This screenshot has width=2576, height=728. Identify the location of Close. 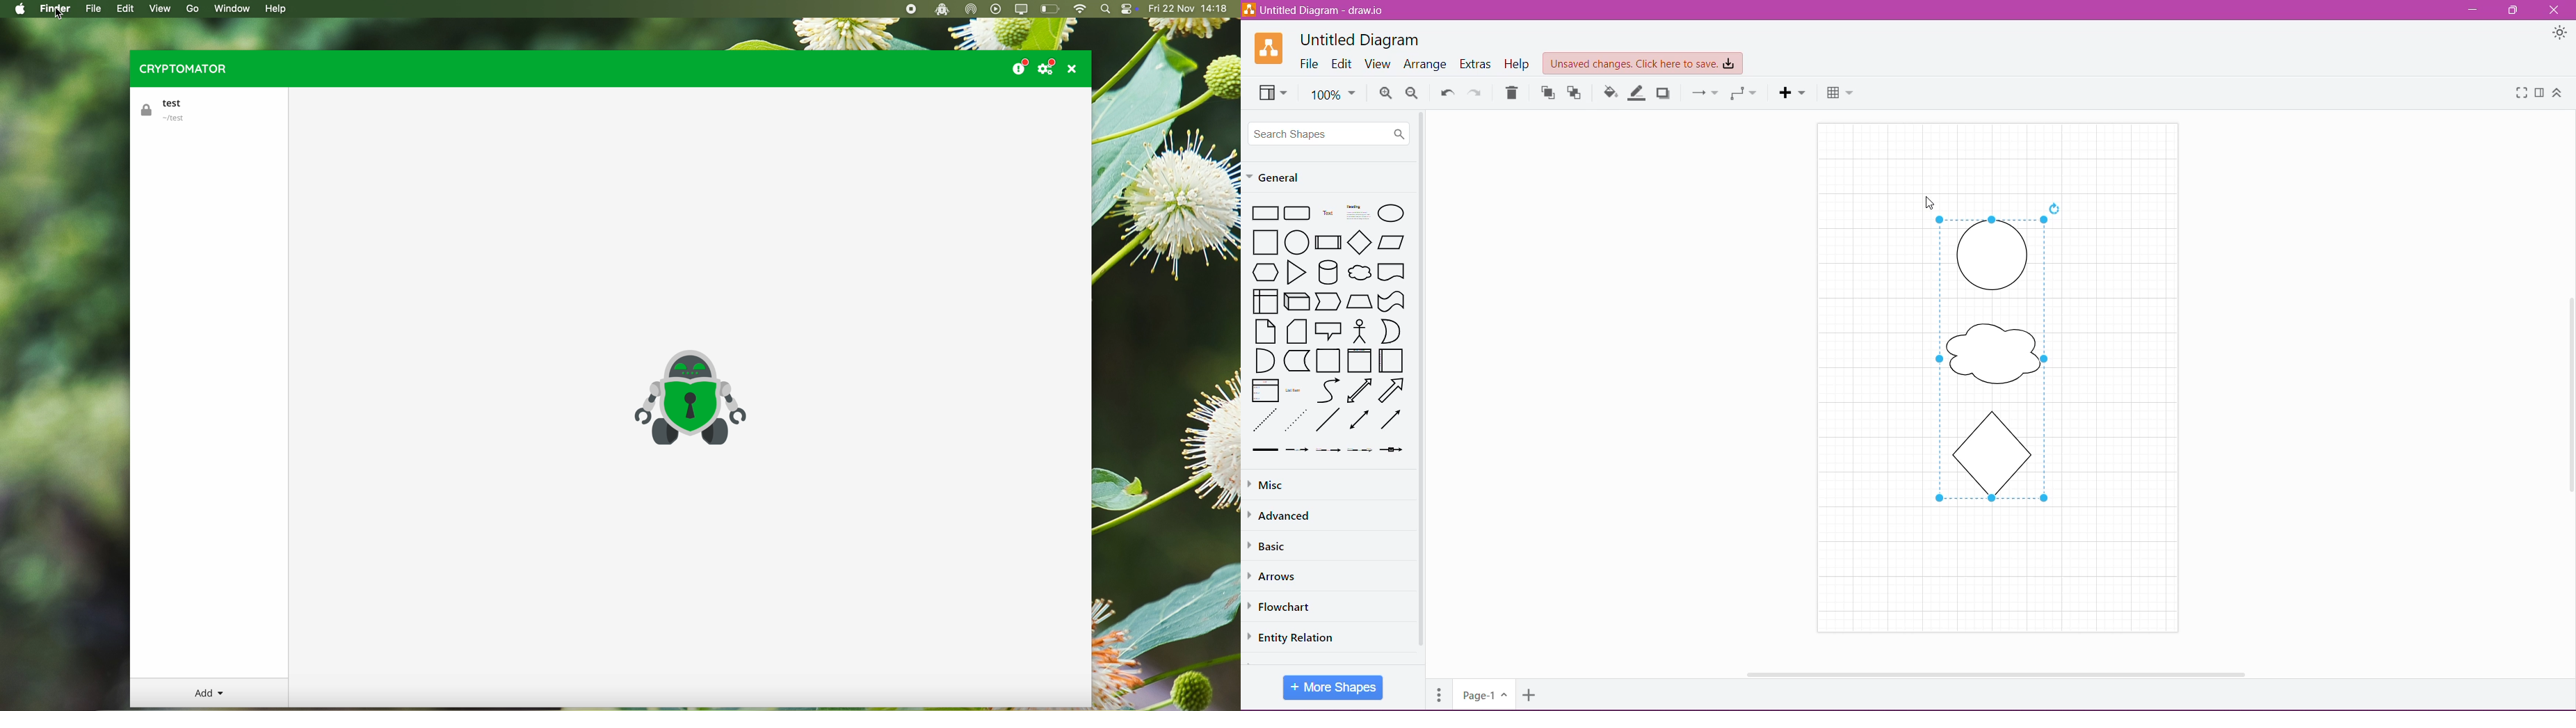
(2554, 10).